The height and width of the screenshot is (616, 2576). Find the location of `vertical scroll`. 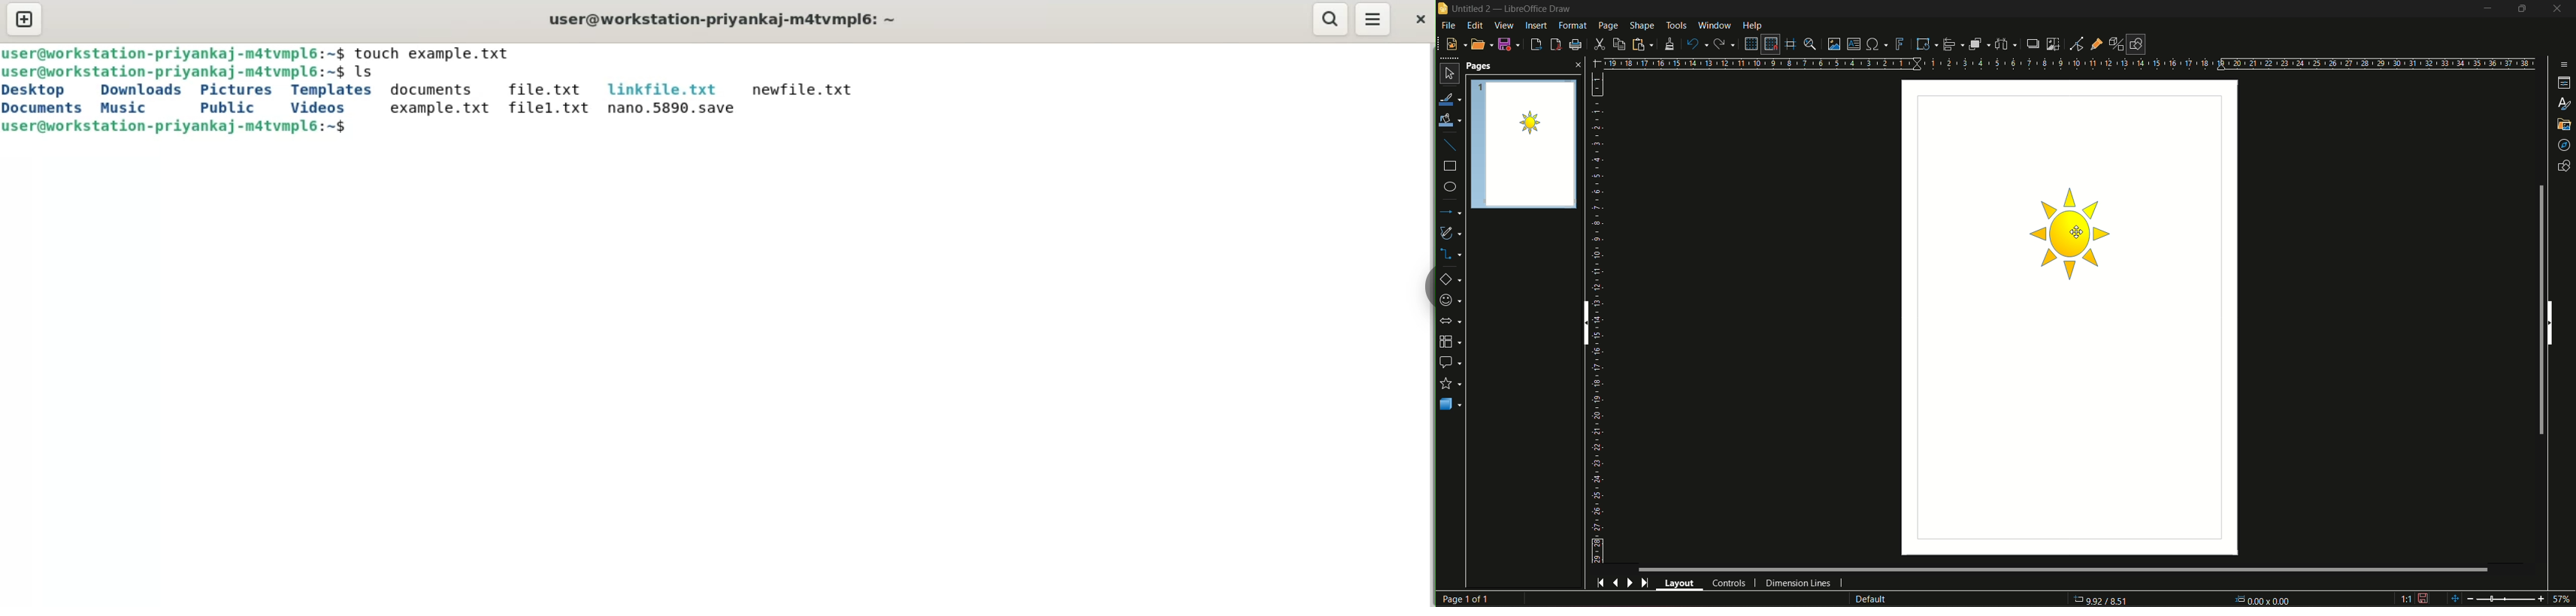

vertical scroll is located at coordinates (1584, 324).